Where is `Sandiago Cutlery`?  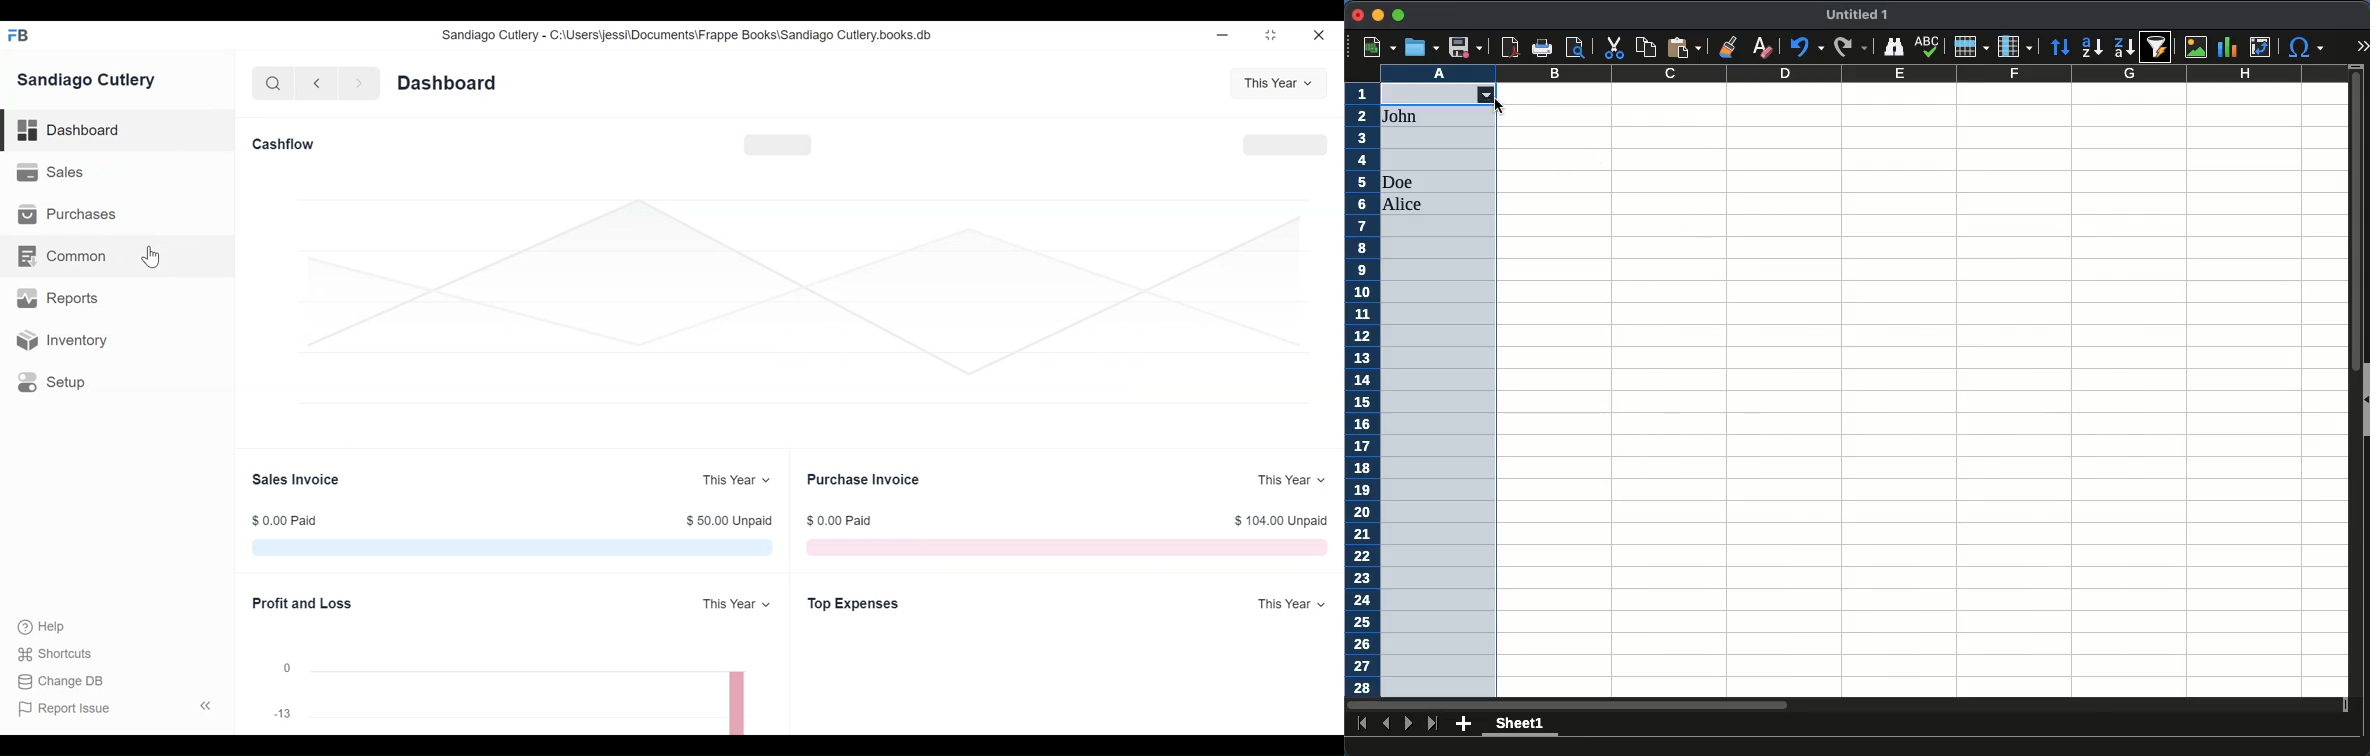 Sandiago Cutlery is located at coordinates (88, 80).